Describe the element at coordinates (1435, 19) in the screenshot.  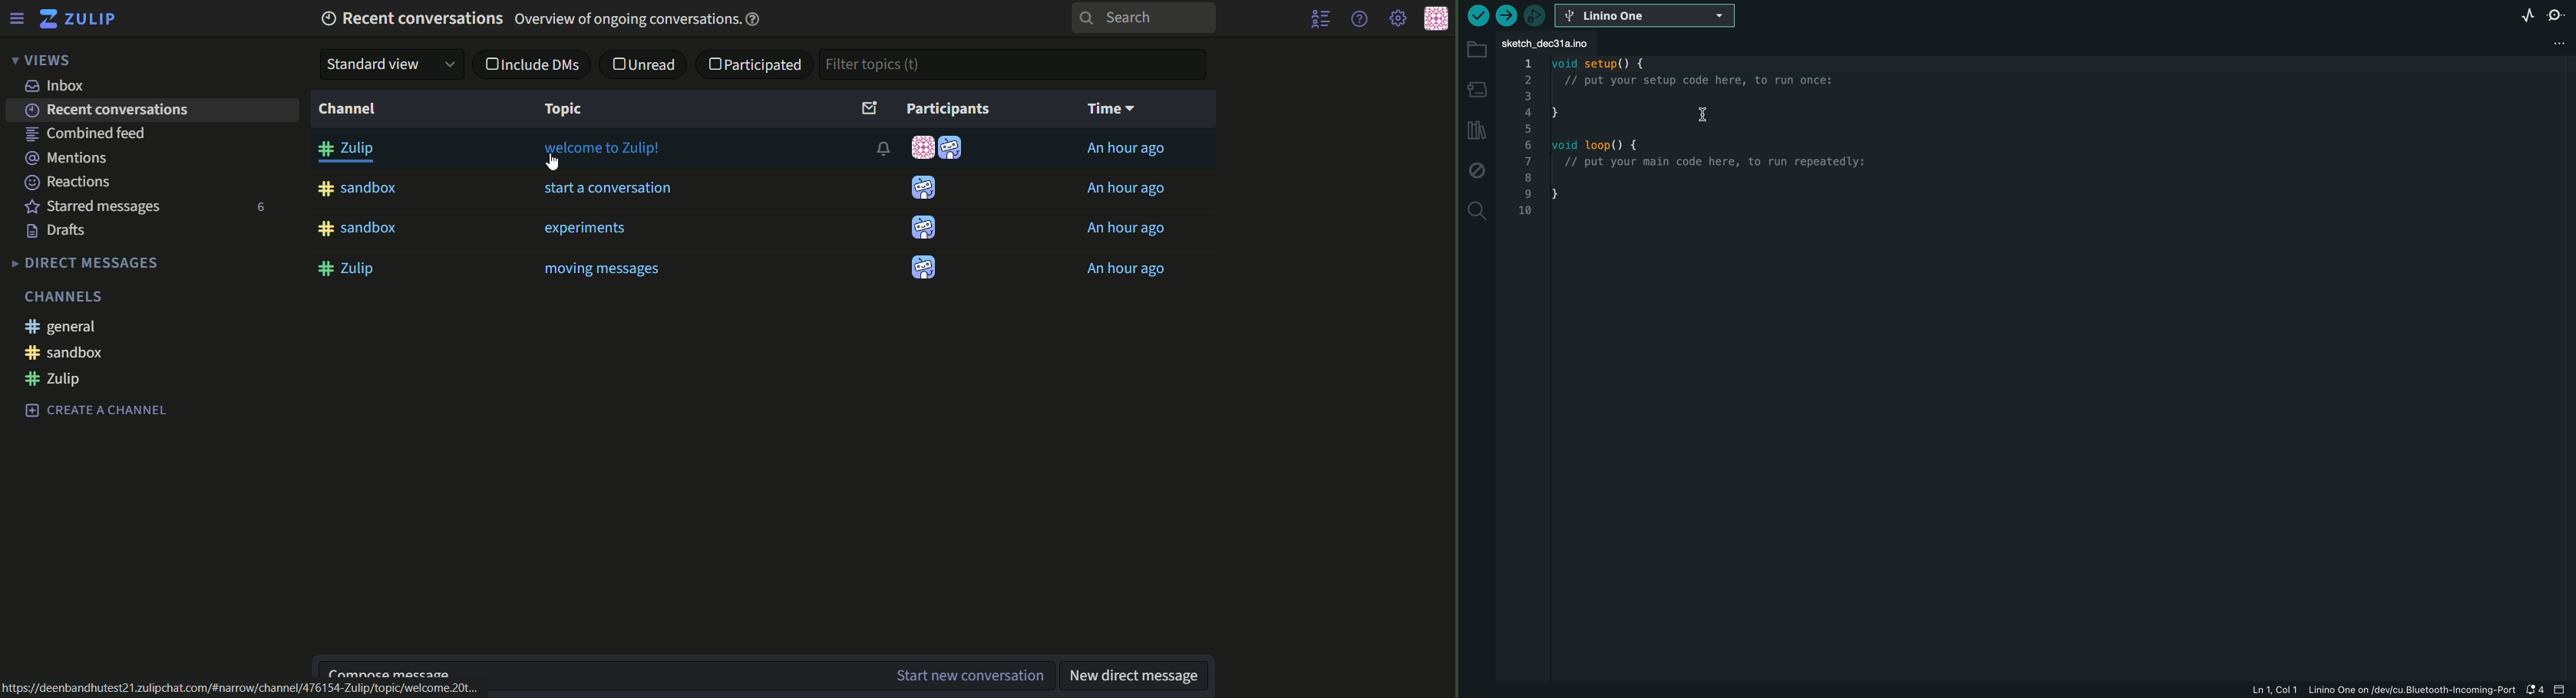
I see `personal menu` at that location.